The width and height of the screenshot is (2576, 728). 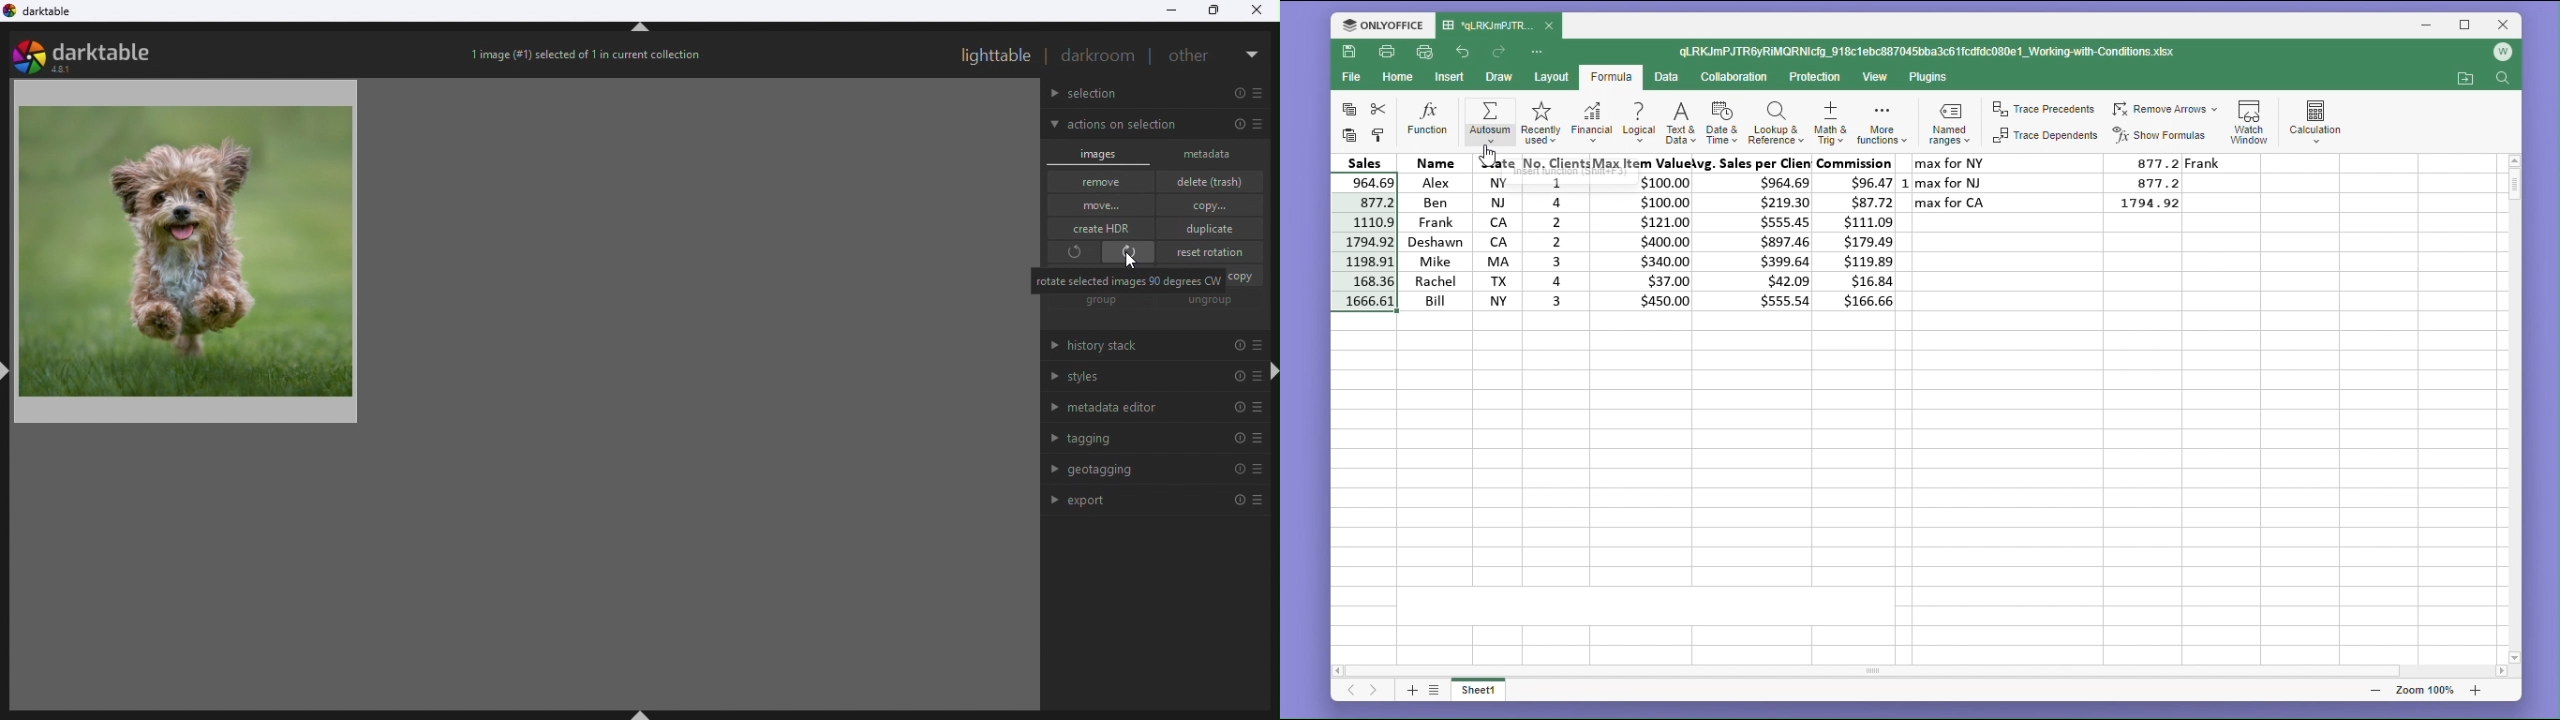 What do you see at coordinates (1171, 10) in the screenshot?
I see `Minimise` at bounding box center [1171, 10].